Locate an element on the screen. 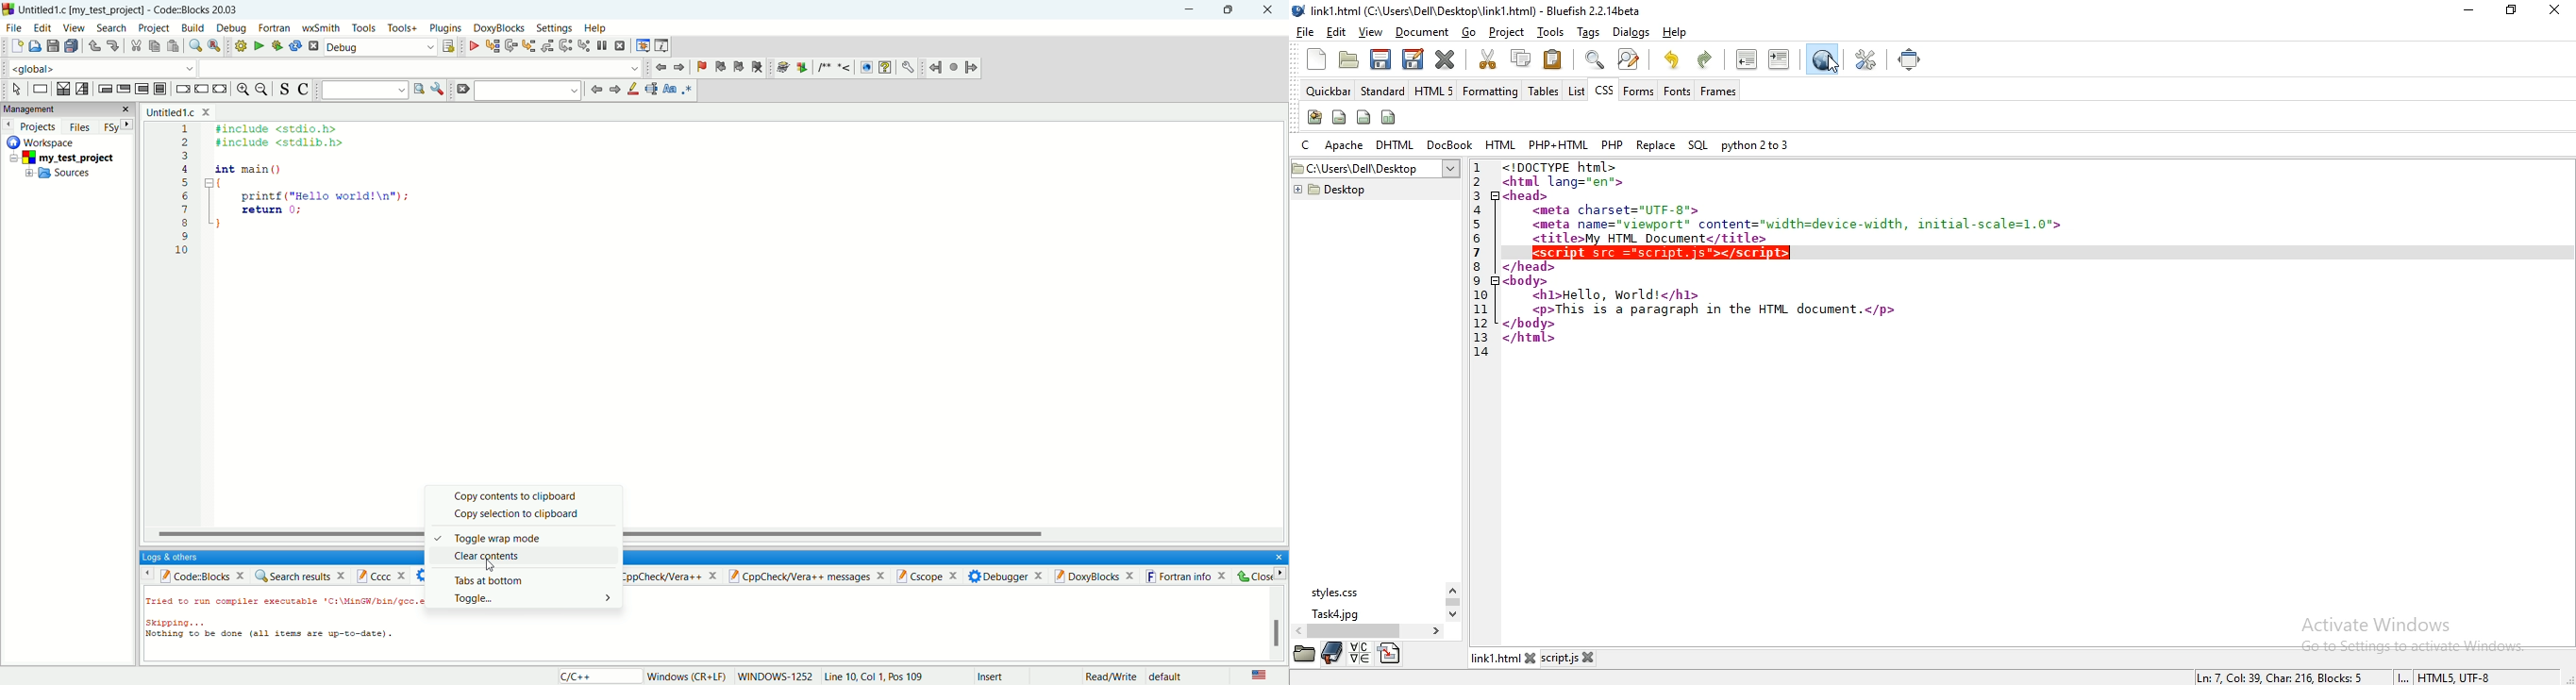  select is located at coordinates (17, 89).